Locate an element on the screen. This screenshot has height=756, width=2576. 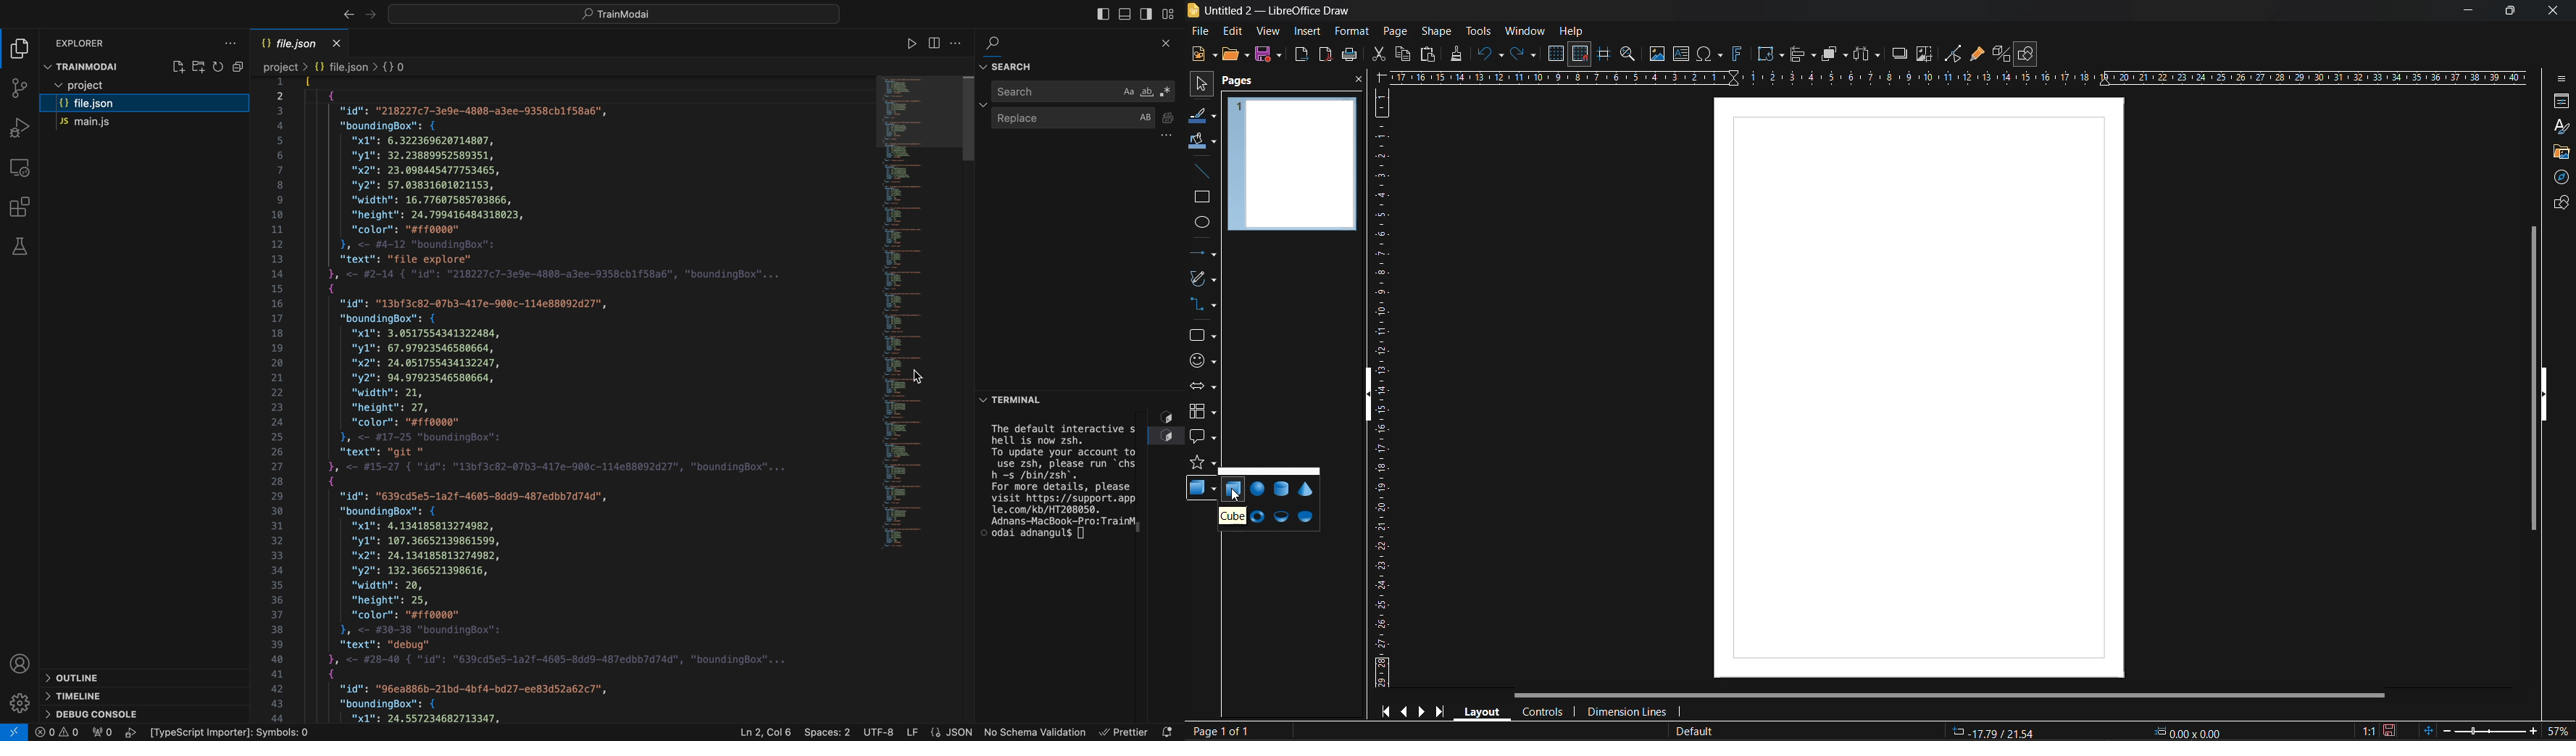
cone is located at coordinates (1306, 491).